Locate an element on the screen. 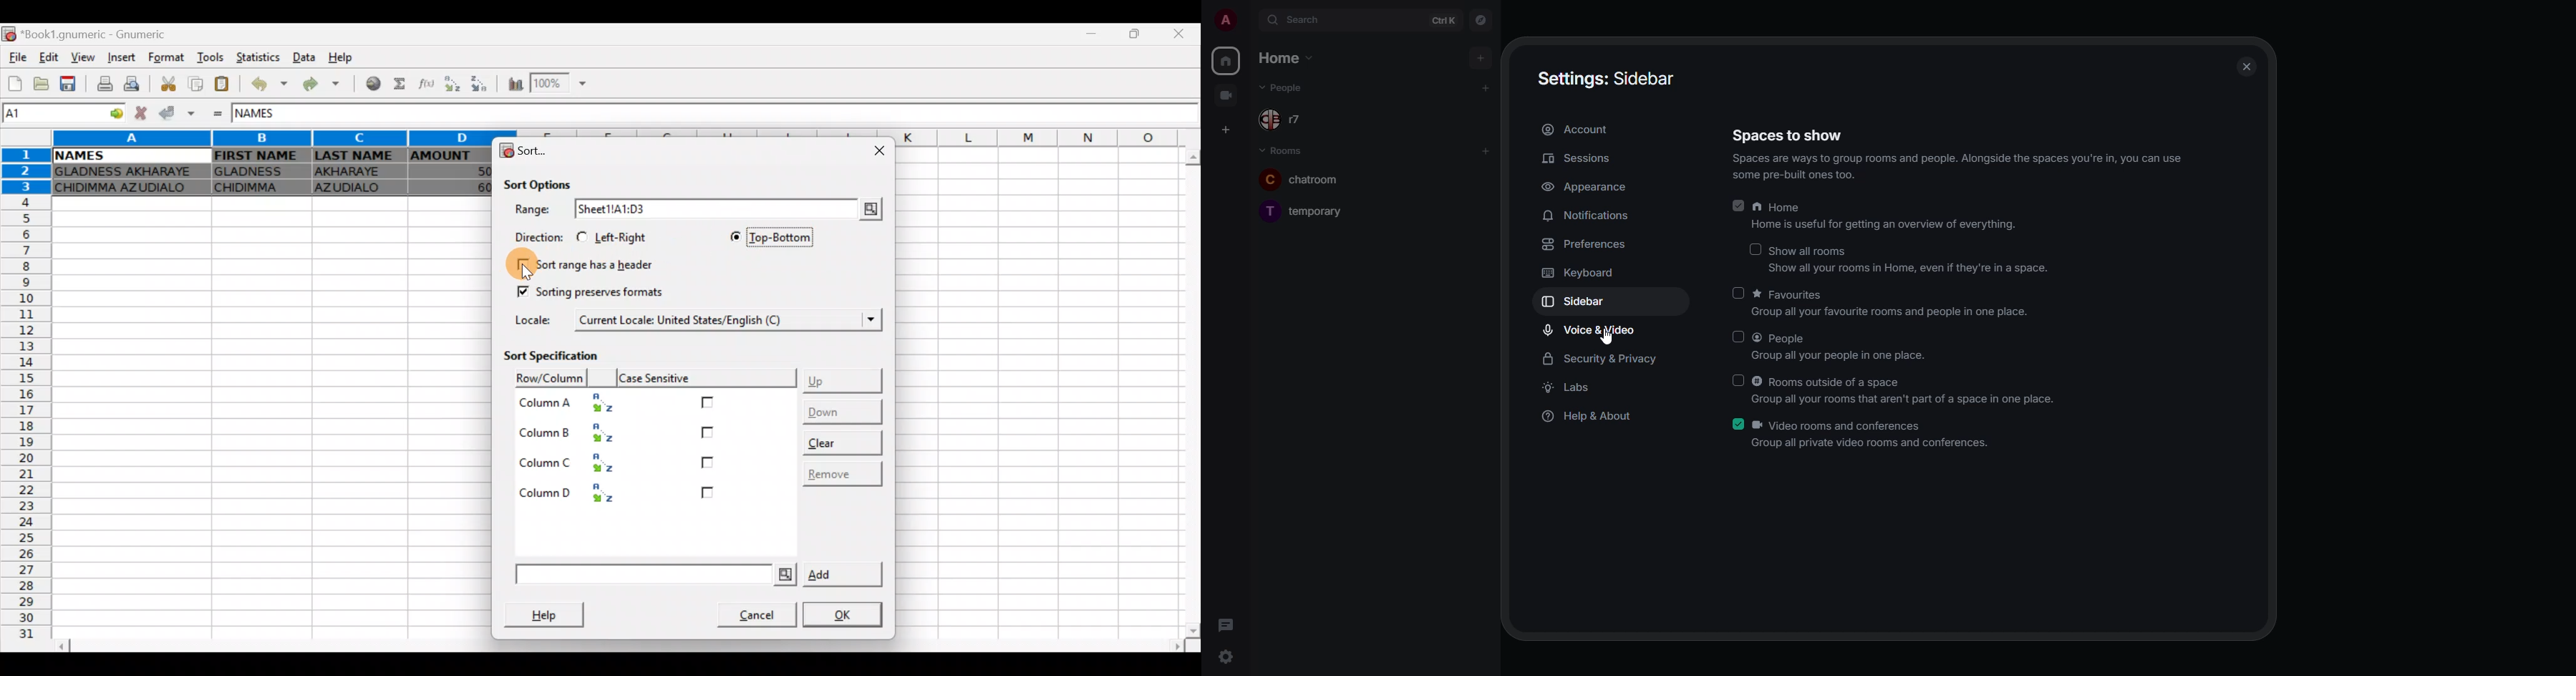  Close is located at coordinates (1183, 34).